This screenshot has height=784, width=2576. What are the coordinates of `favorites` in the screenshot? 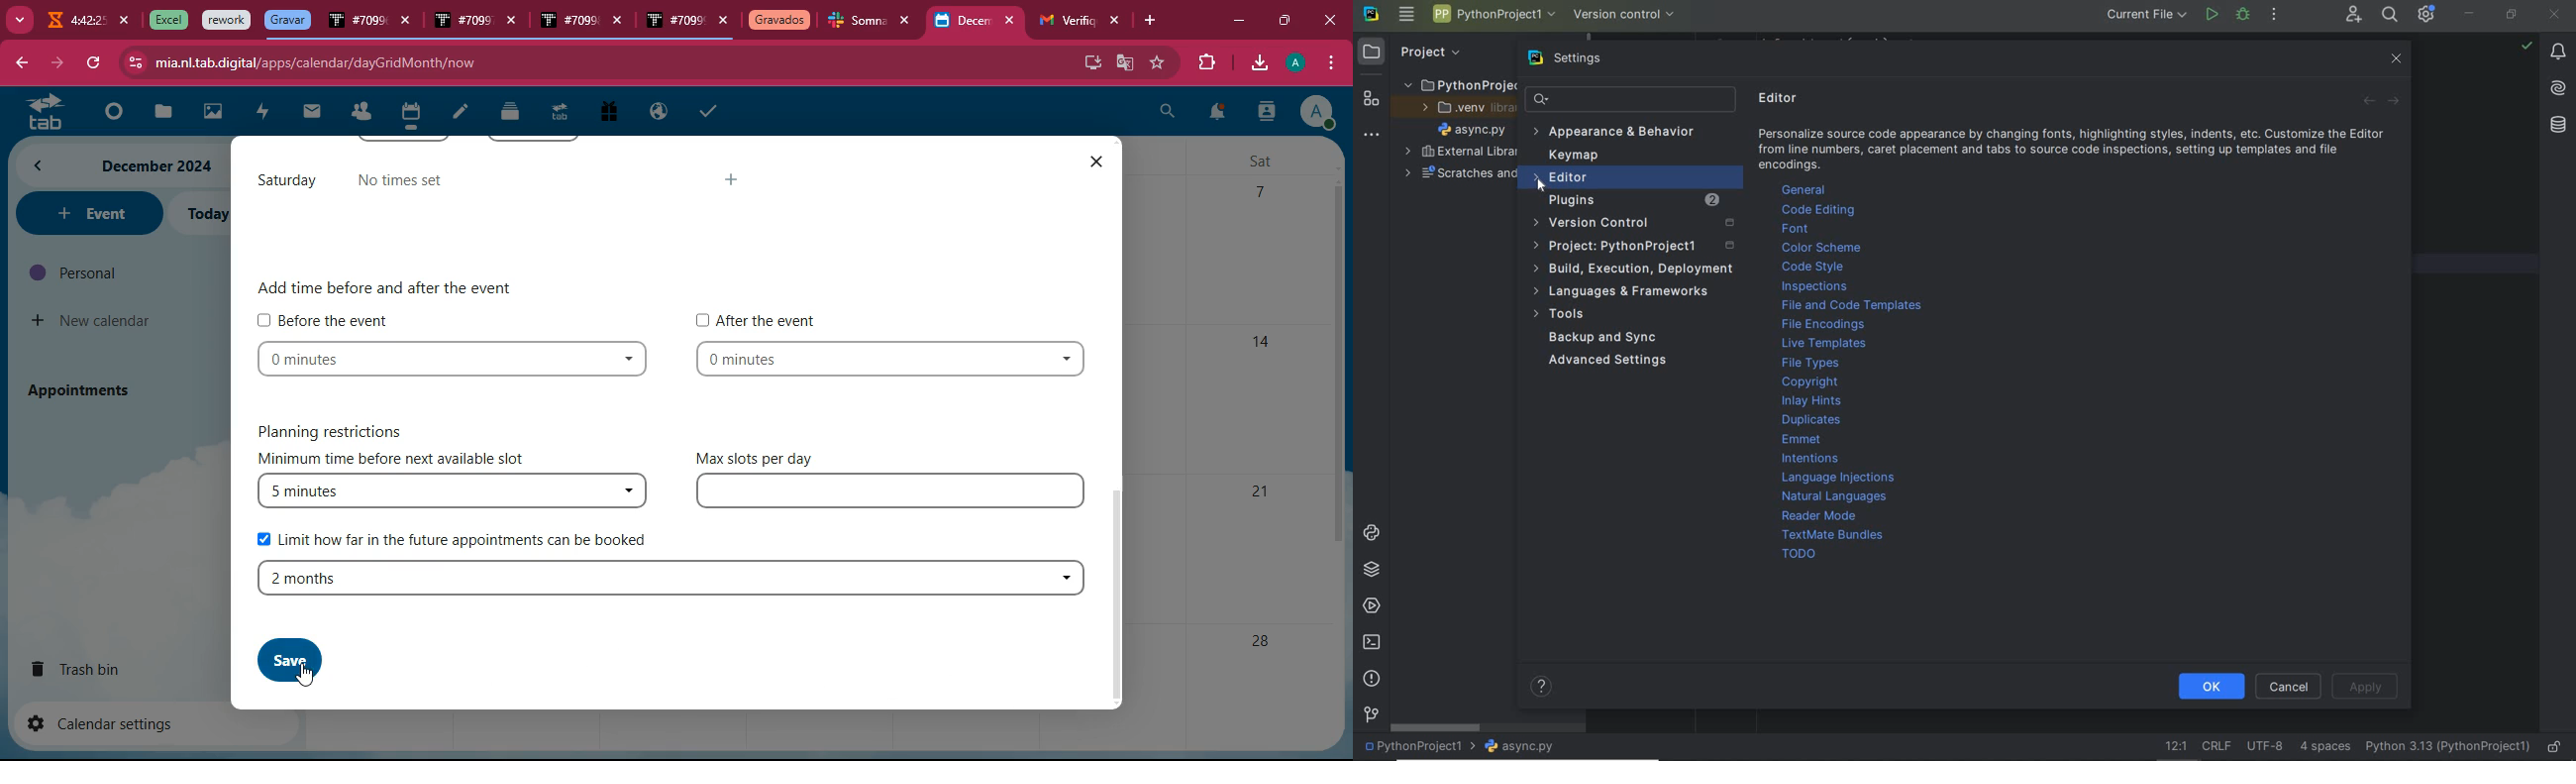 It's located at (1159, 62).